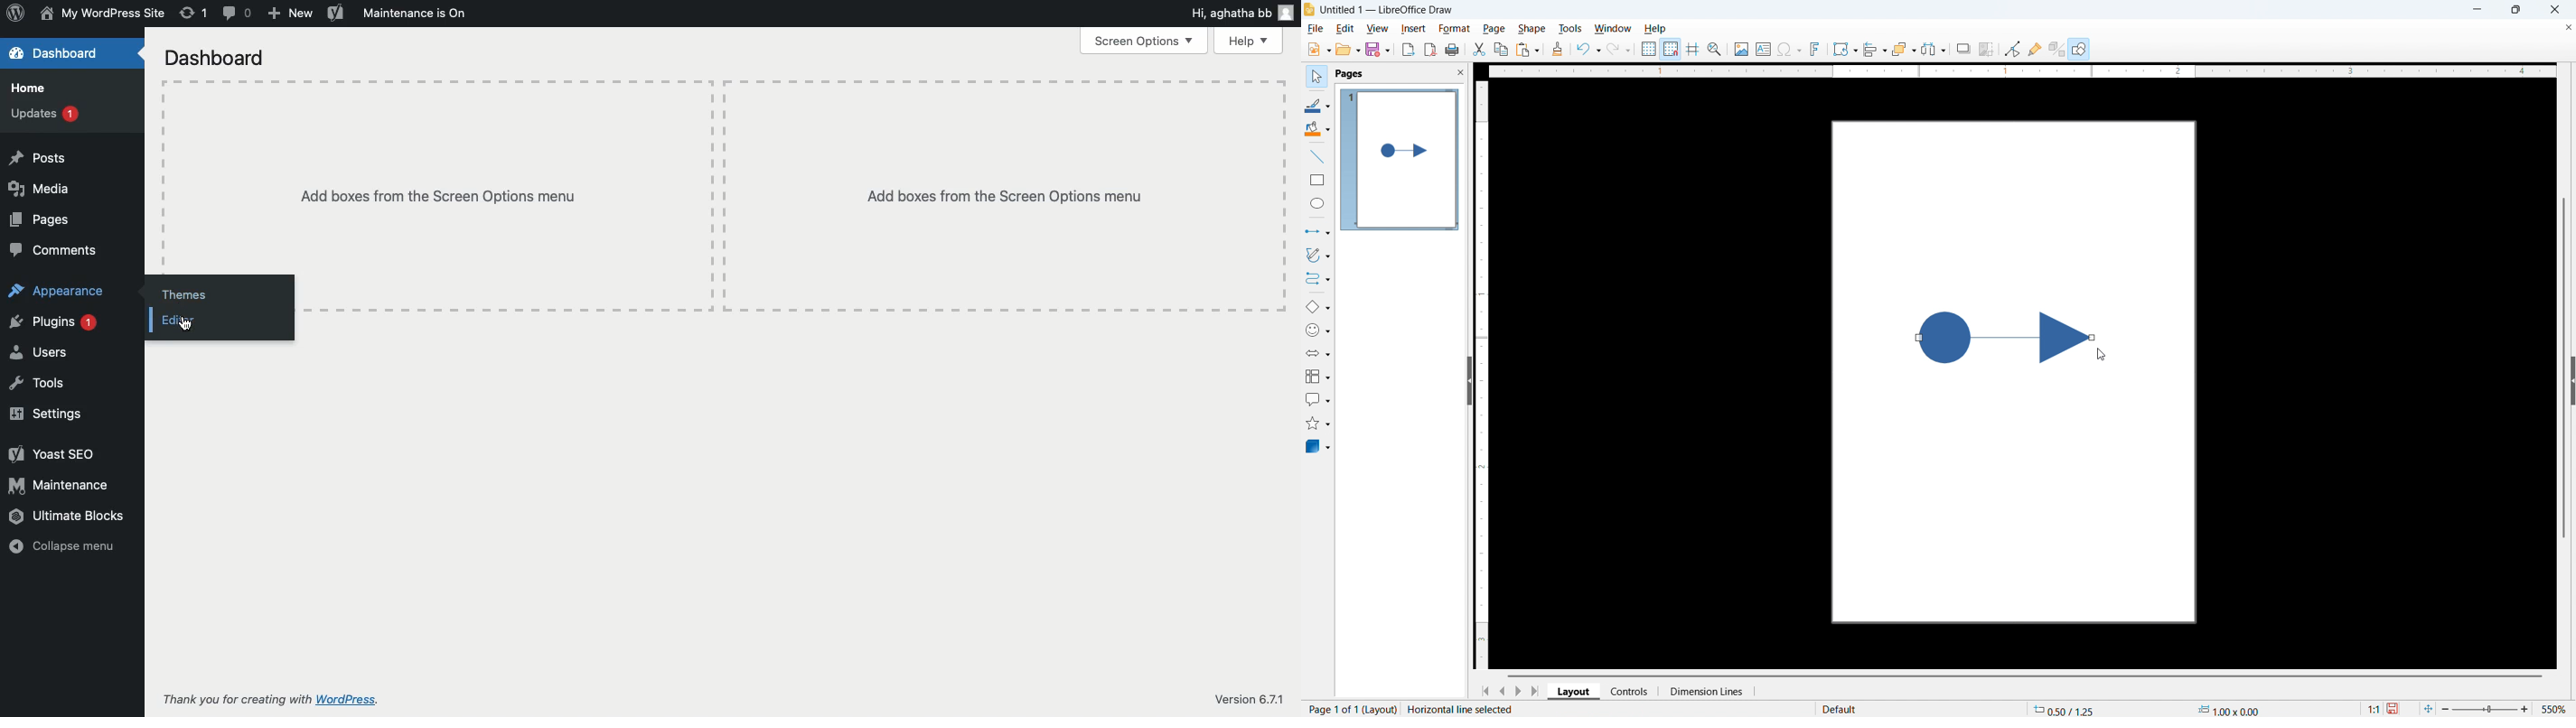  Describe the element at coordinates (290, 14) in the screenshot. I see `New` at that location.